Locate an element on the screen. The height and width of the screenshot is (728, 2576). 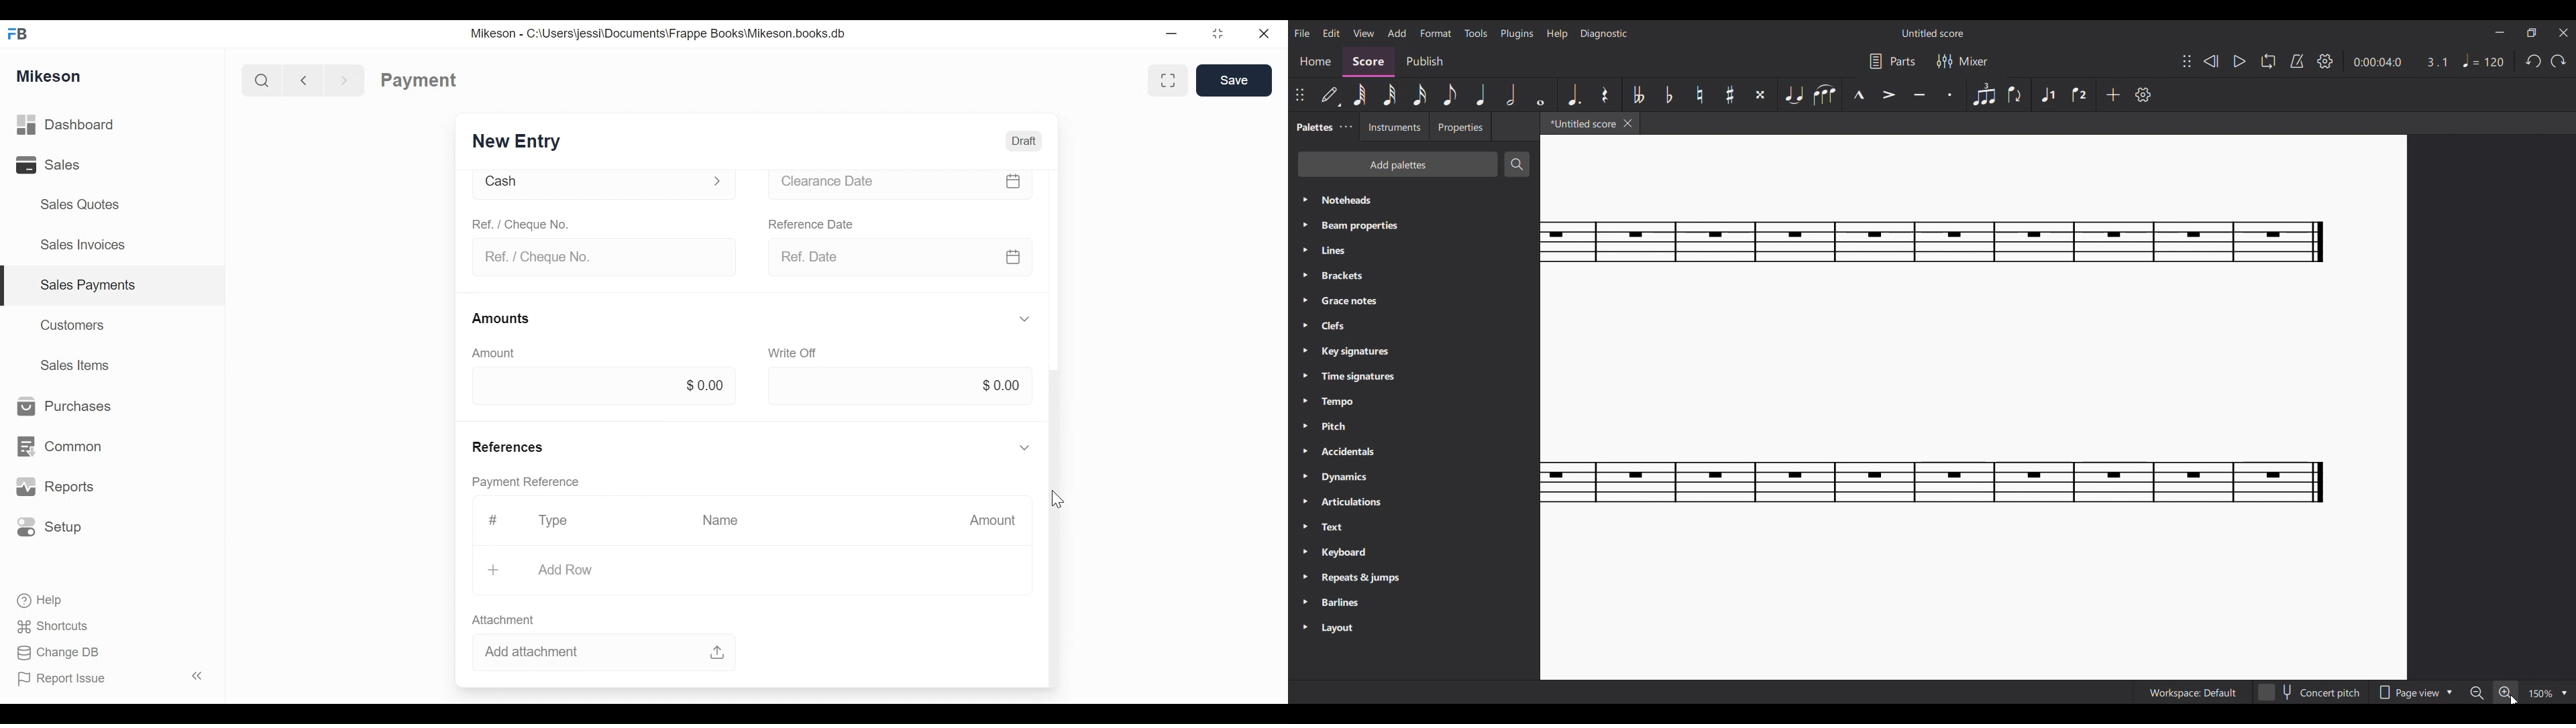
Toggle flat is located at coordinates (1668, 95).